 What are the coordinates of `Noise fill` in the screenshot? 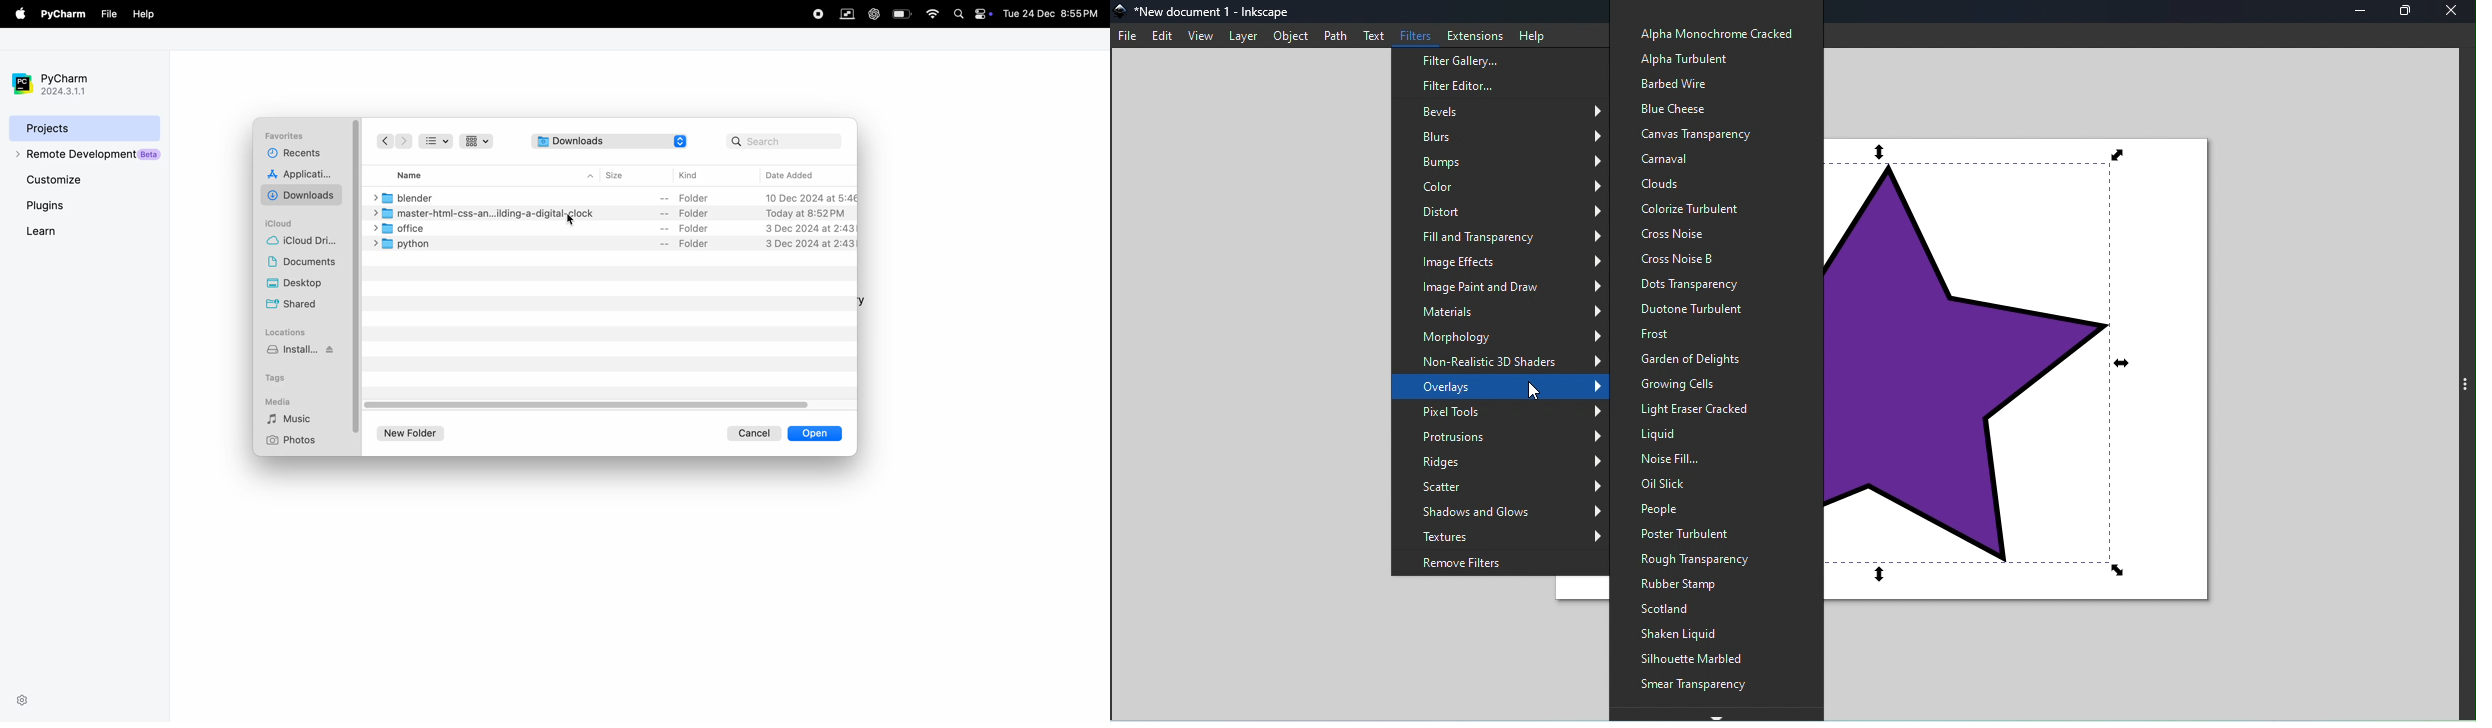 It's located at (1712, 459).